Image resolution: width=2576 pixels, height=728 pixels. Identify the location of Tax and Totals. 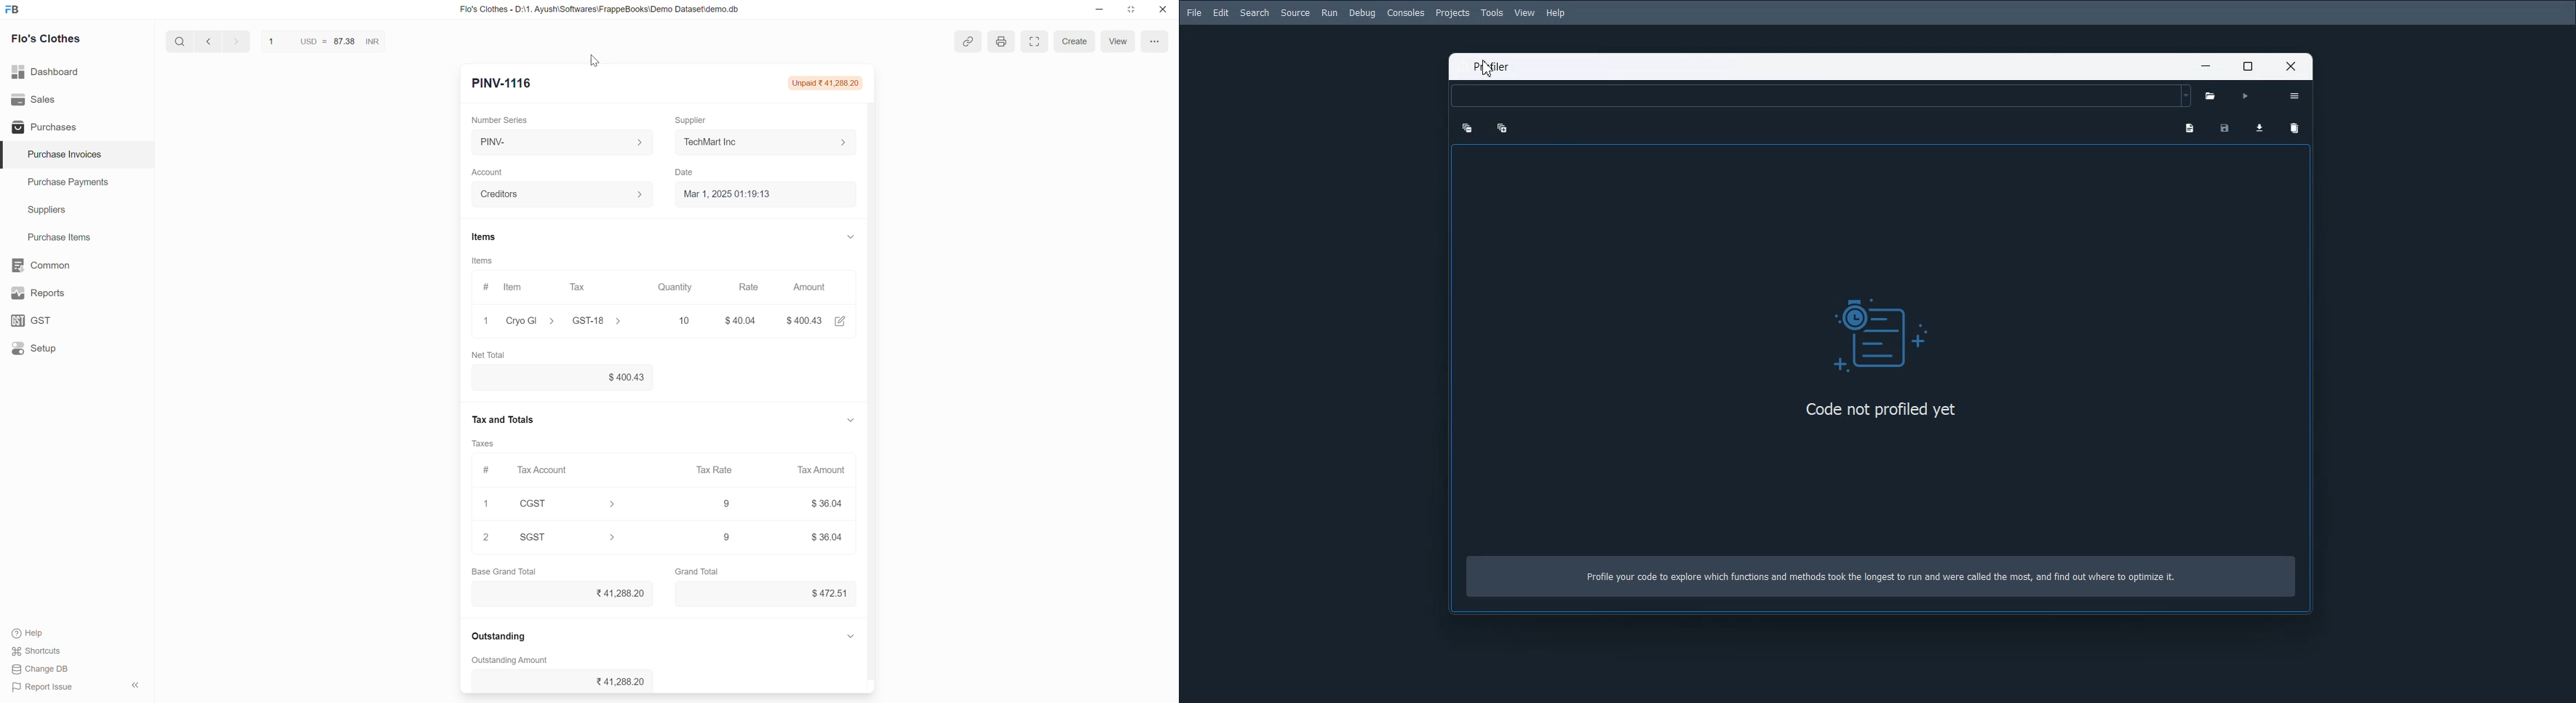
(507, 422).